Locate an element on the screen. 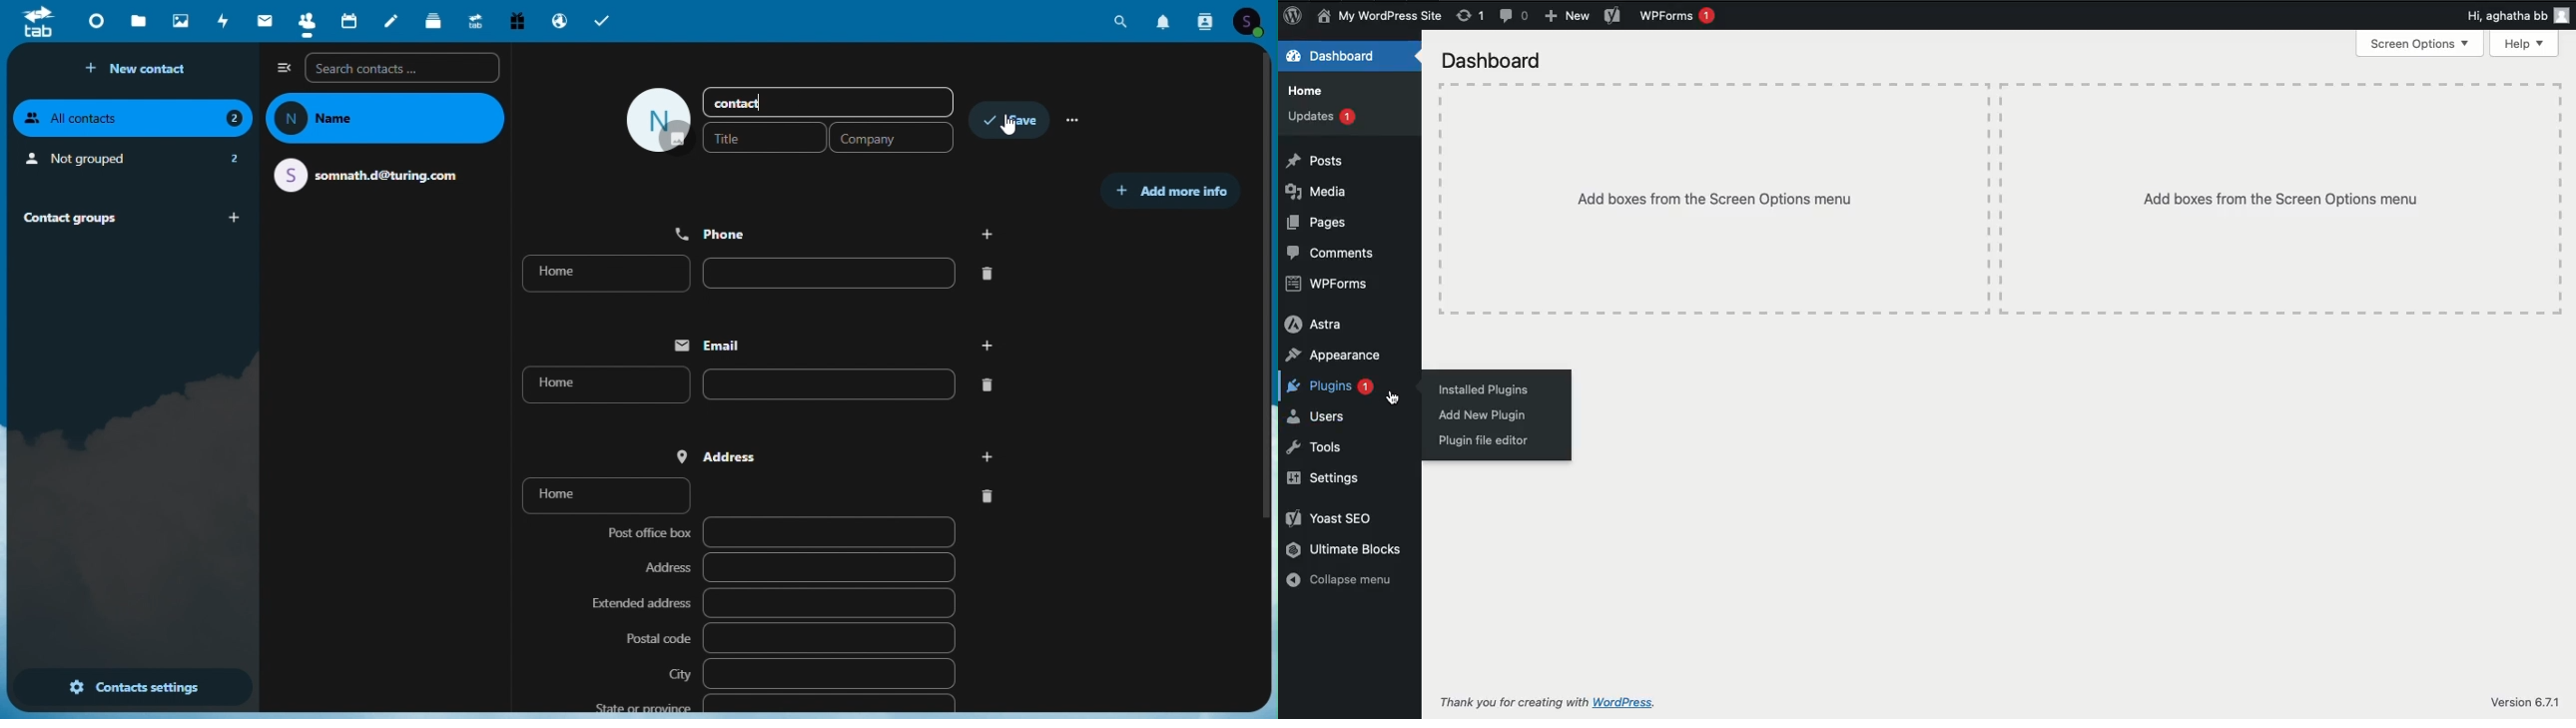 The image size is (2576, 728). Tools is located at coordinates (1320, 448).